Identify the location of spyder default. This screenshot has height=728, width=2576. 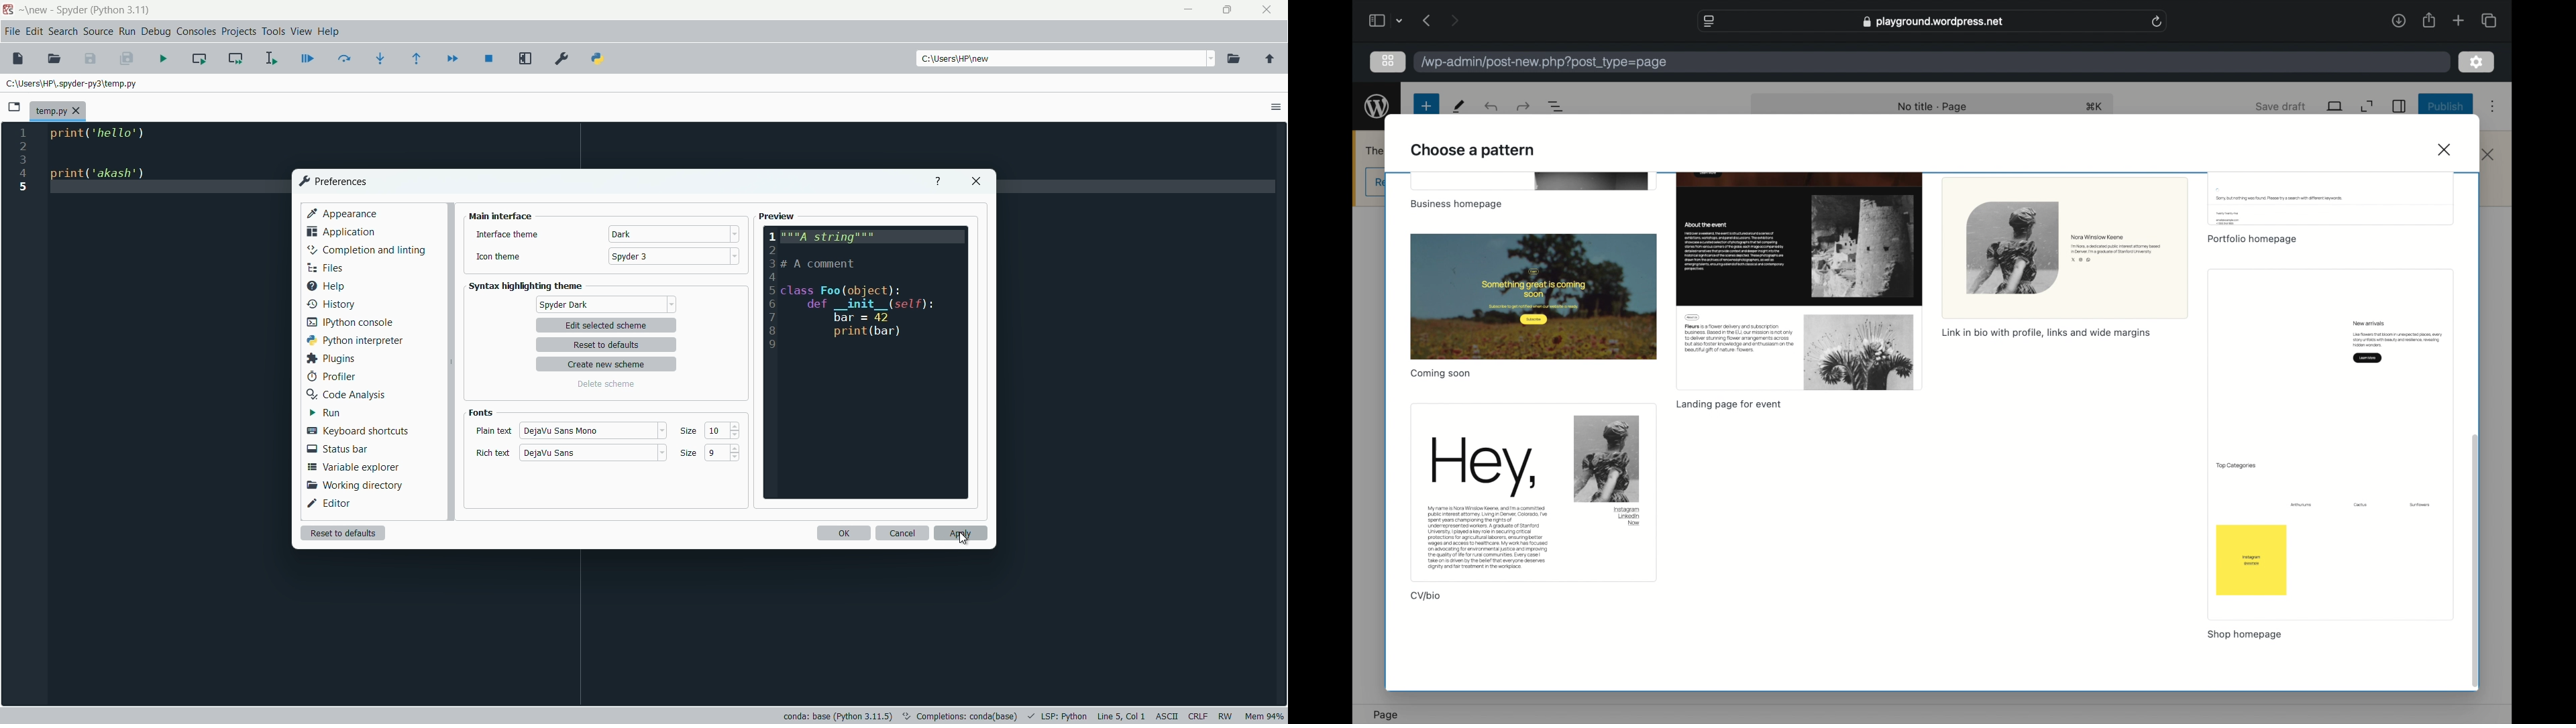
(606, 304).